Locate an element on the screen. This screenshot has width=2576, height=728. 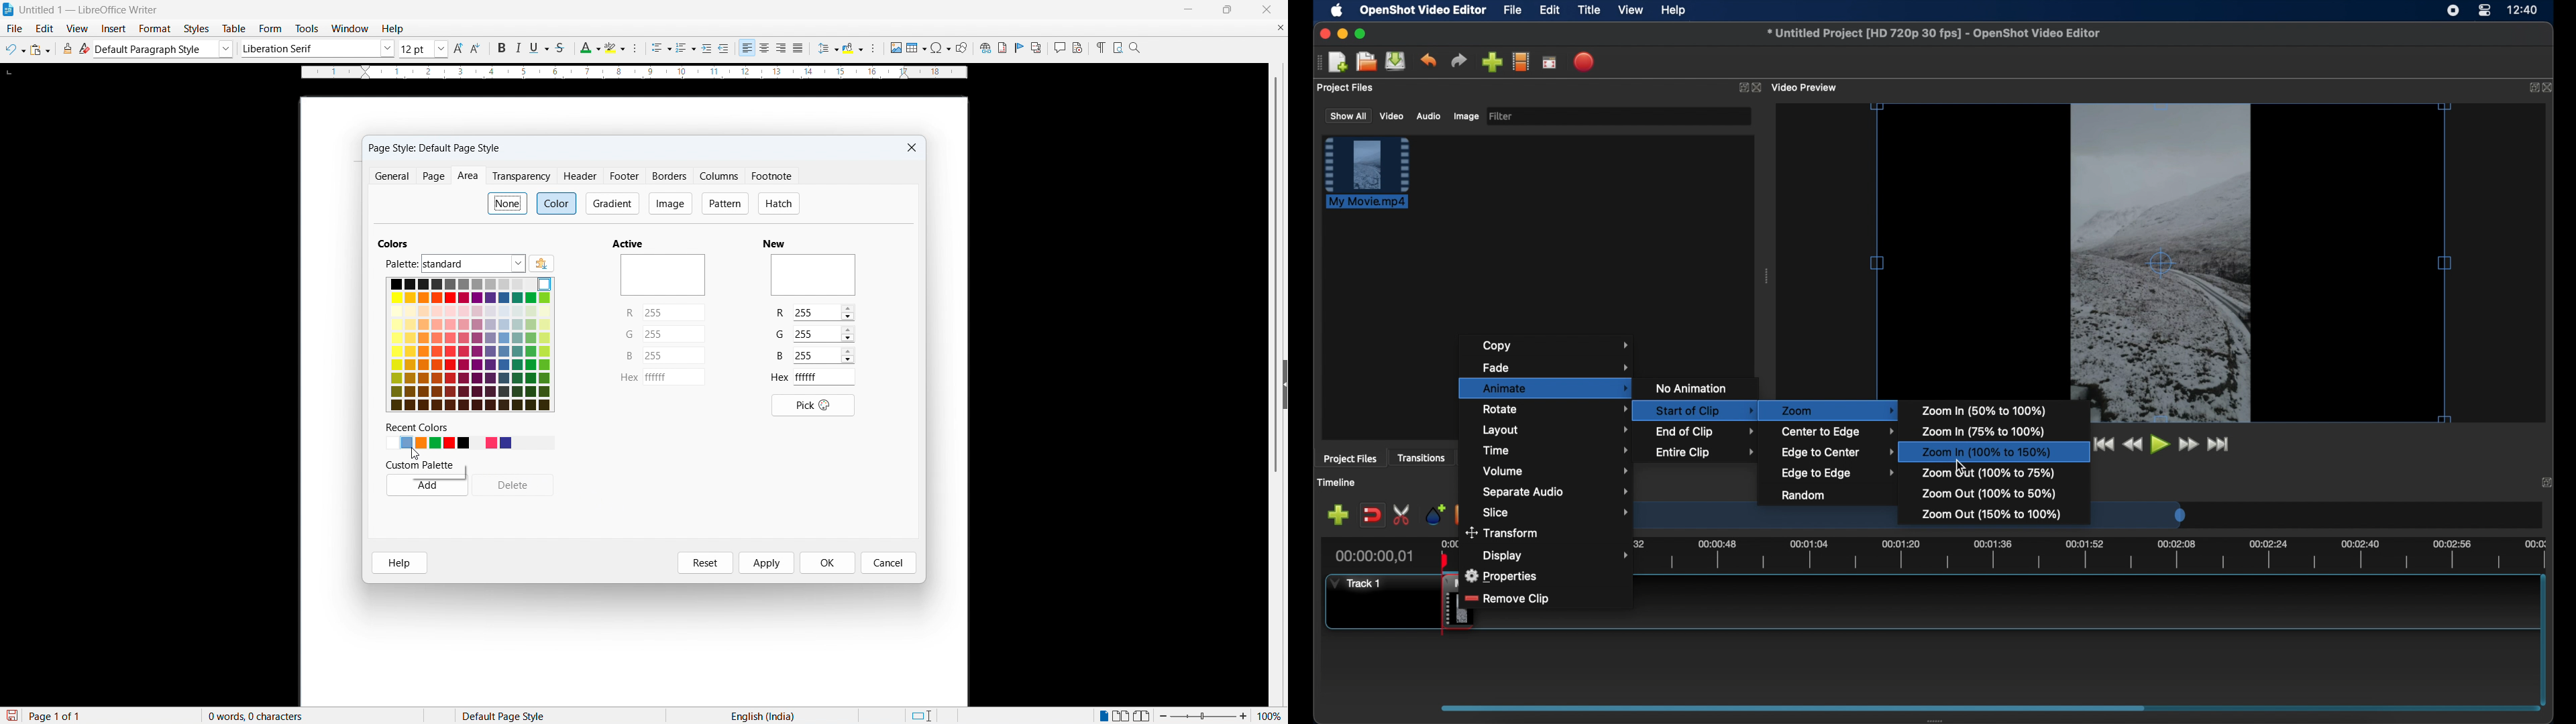
Add  is located at coordinates (427, 485).